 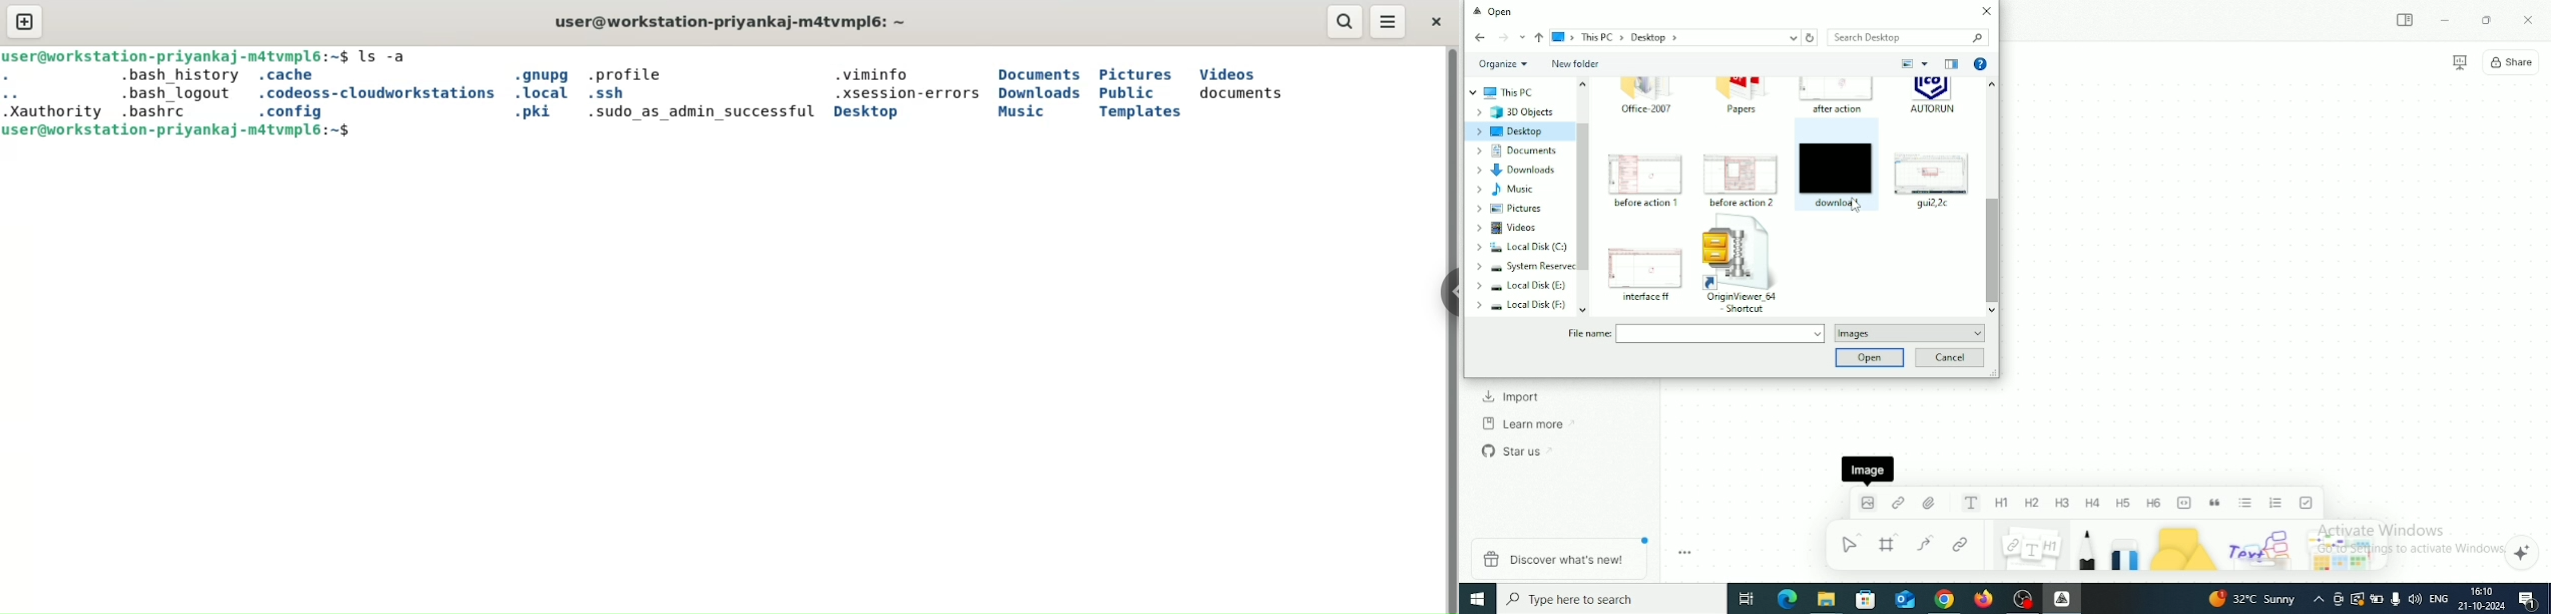 What do you see at coordinates (2378, 597) in the screenshot?
I see `Charging, plugged in` at bounding box center [2378, 597].